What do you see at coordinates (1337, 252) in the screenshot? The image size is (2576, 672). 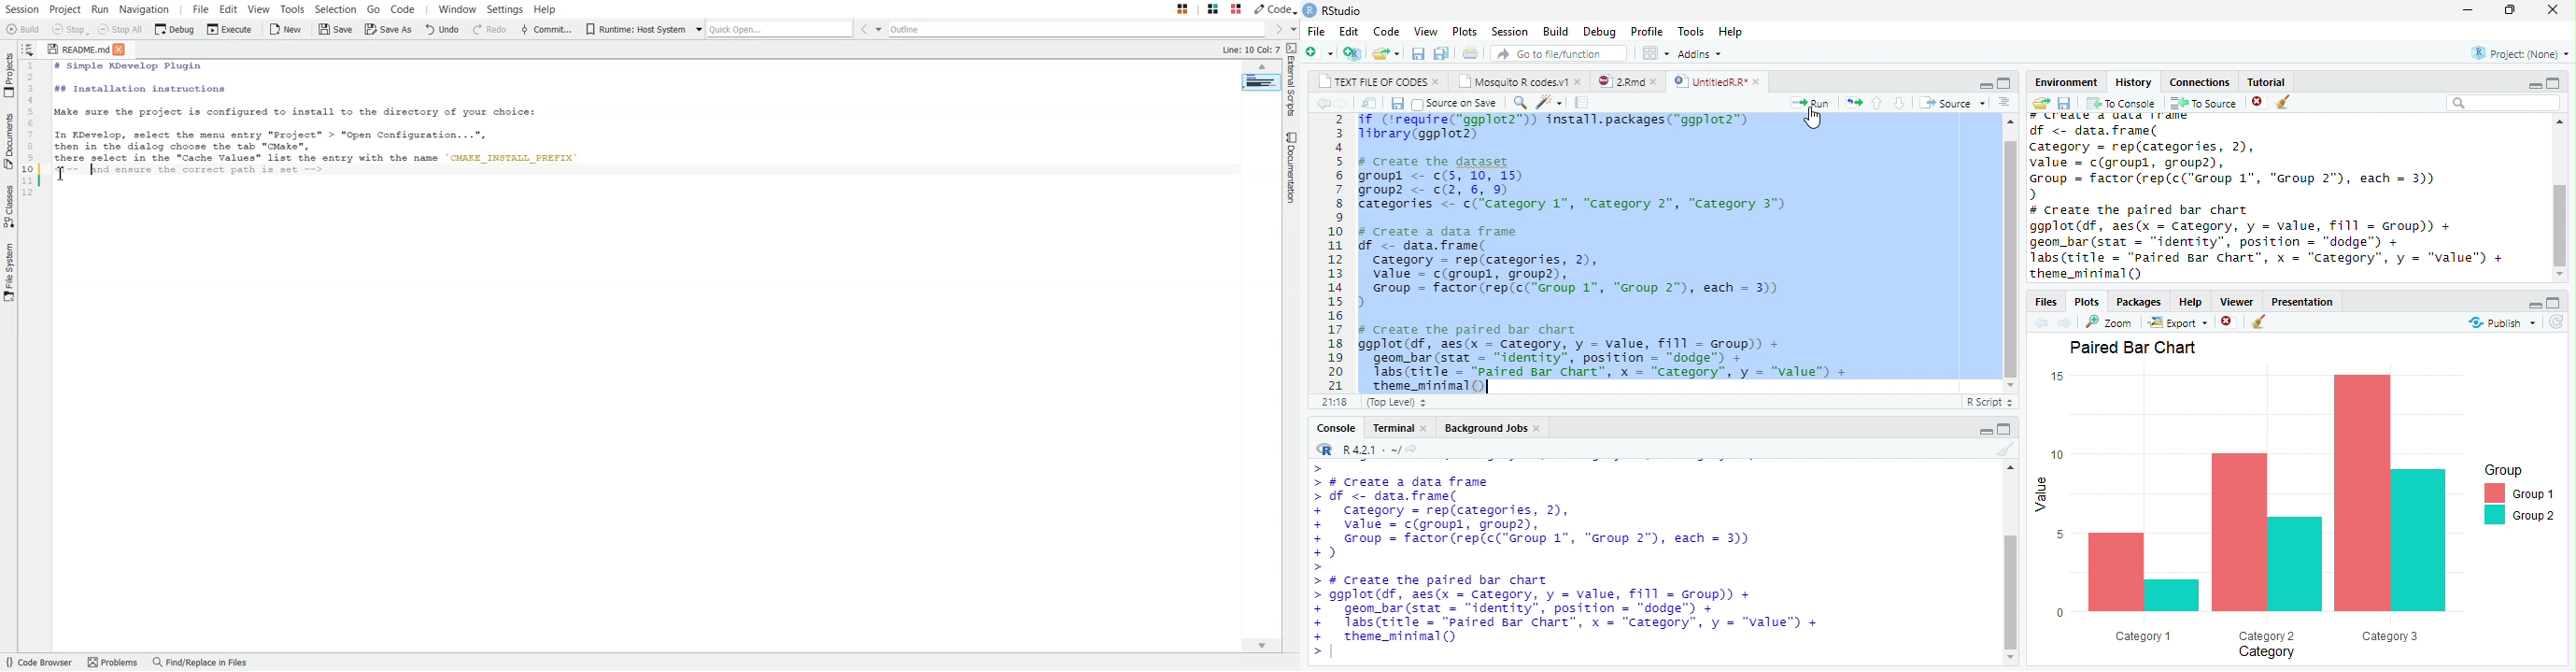 I see `2 3 4 5 6 7 8 9 10 11 12 13 14 15 16 17 18 19 20 21` at bounding box center [1337, 252].